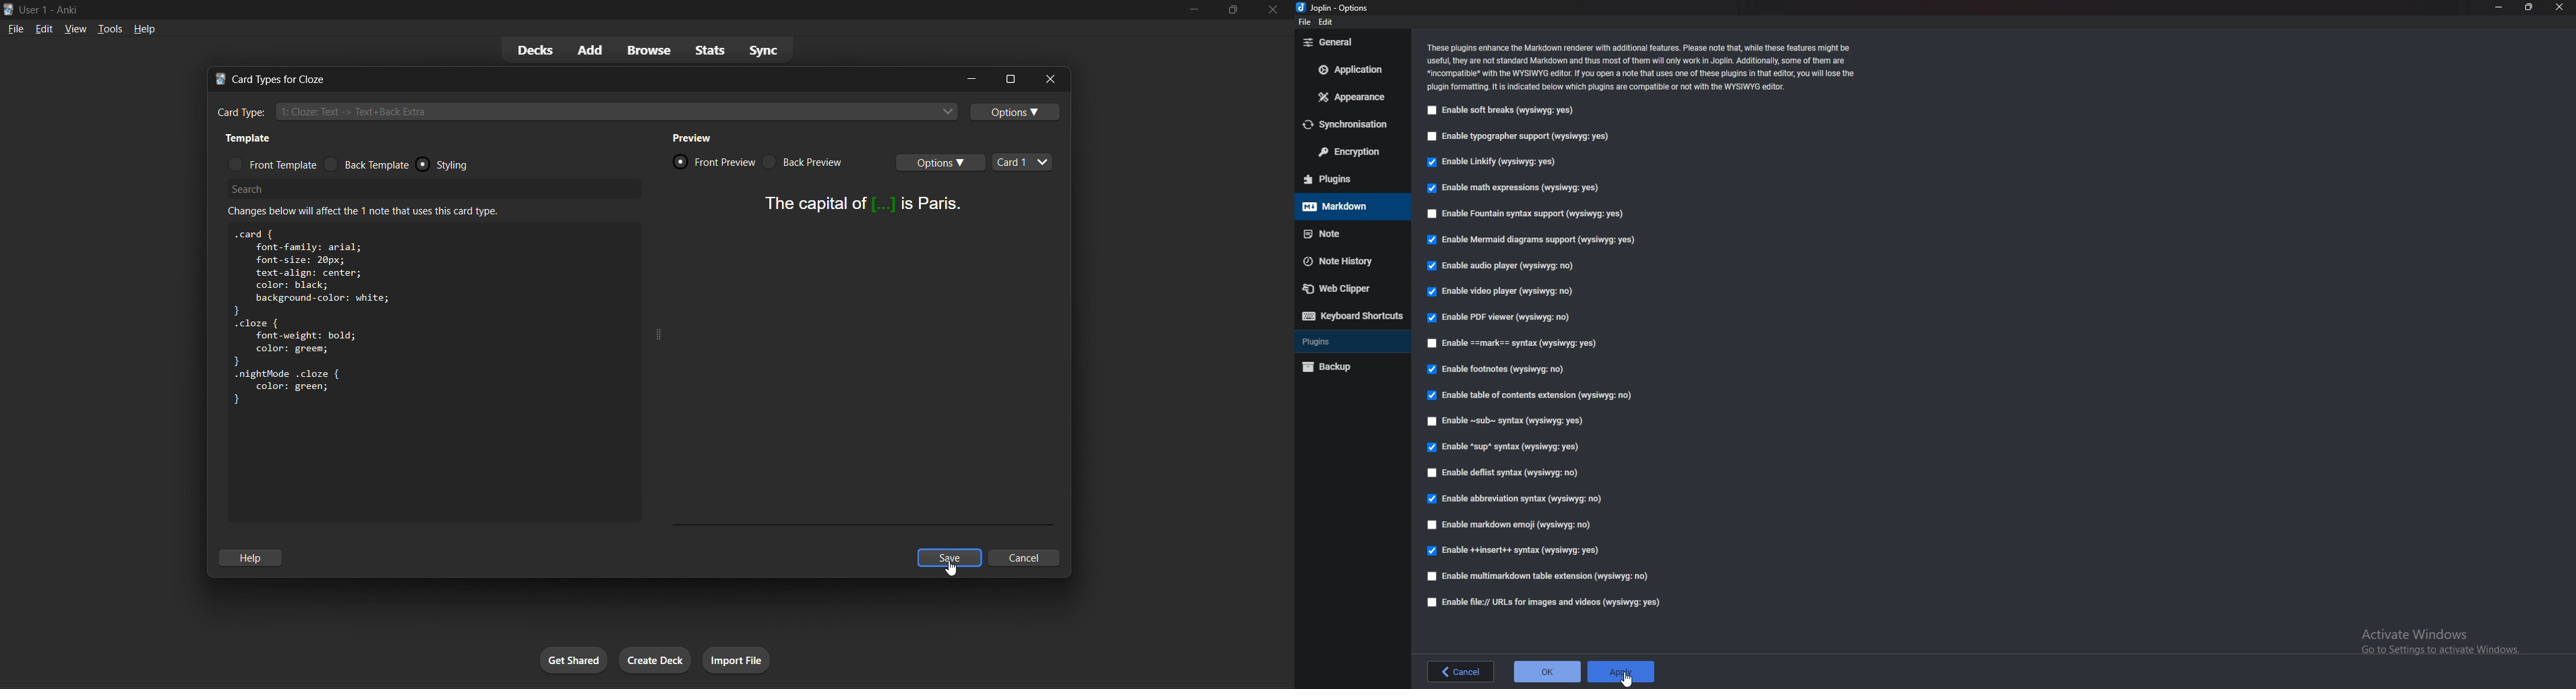 The width and height of the screenshot is (2576, 700). Describe the element at coordinates (1513, 525) in the screenshot. I see `Enable Markdown Emoji` at that location.